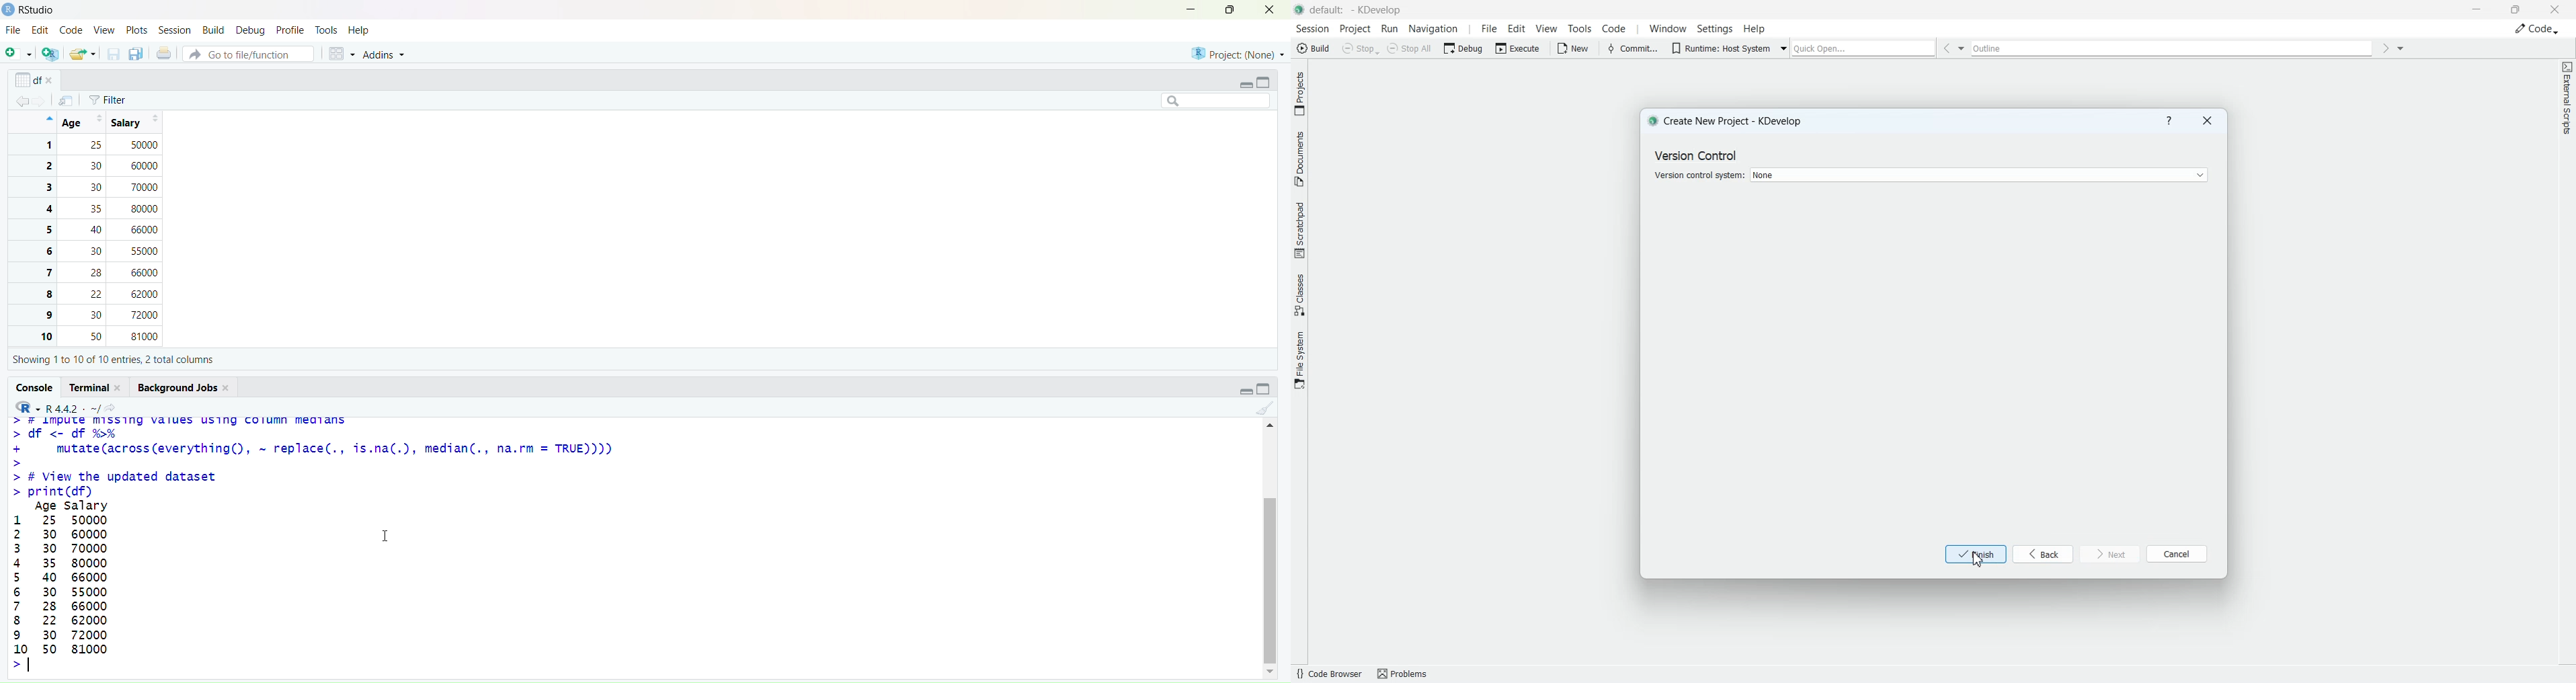  What do you see at coordinates (36, 79) in the screenshot?
I see `options of x` at bounding box center [36, 79].